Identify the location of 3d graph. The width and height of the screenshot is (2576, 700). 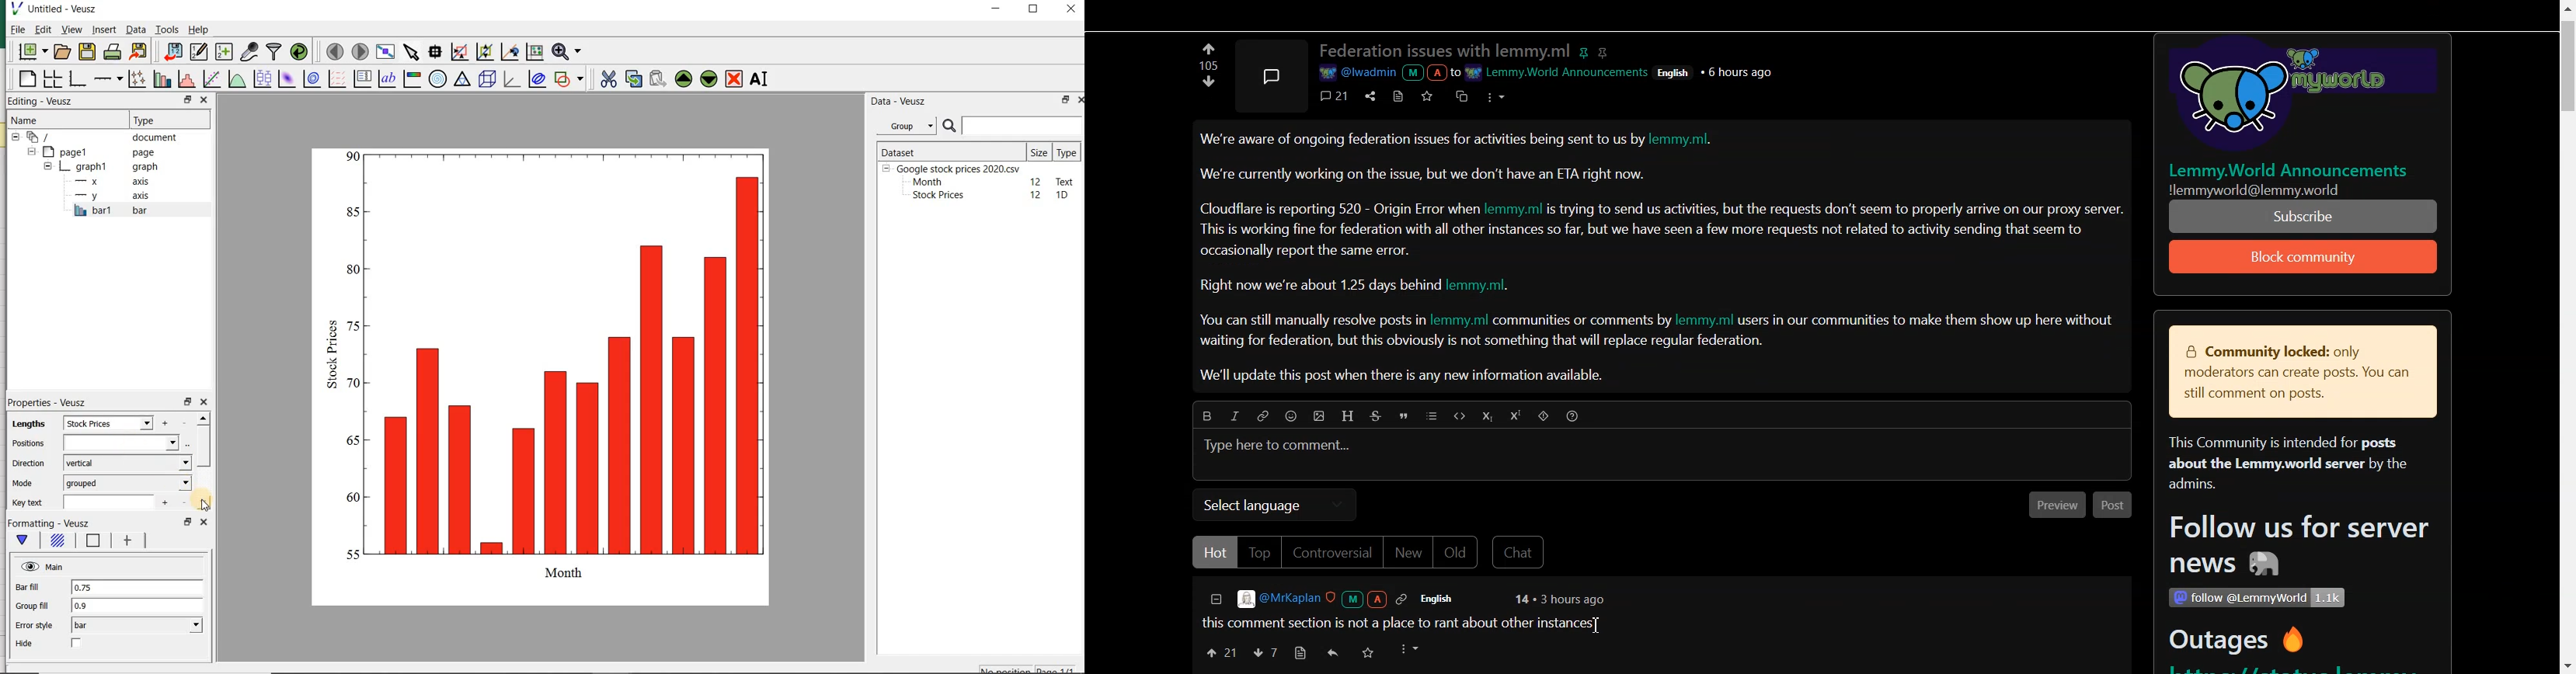
(512, 80).